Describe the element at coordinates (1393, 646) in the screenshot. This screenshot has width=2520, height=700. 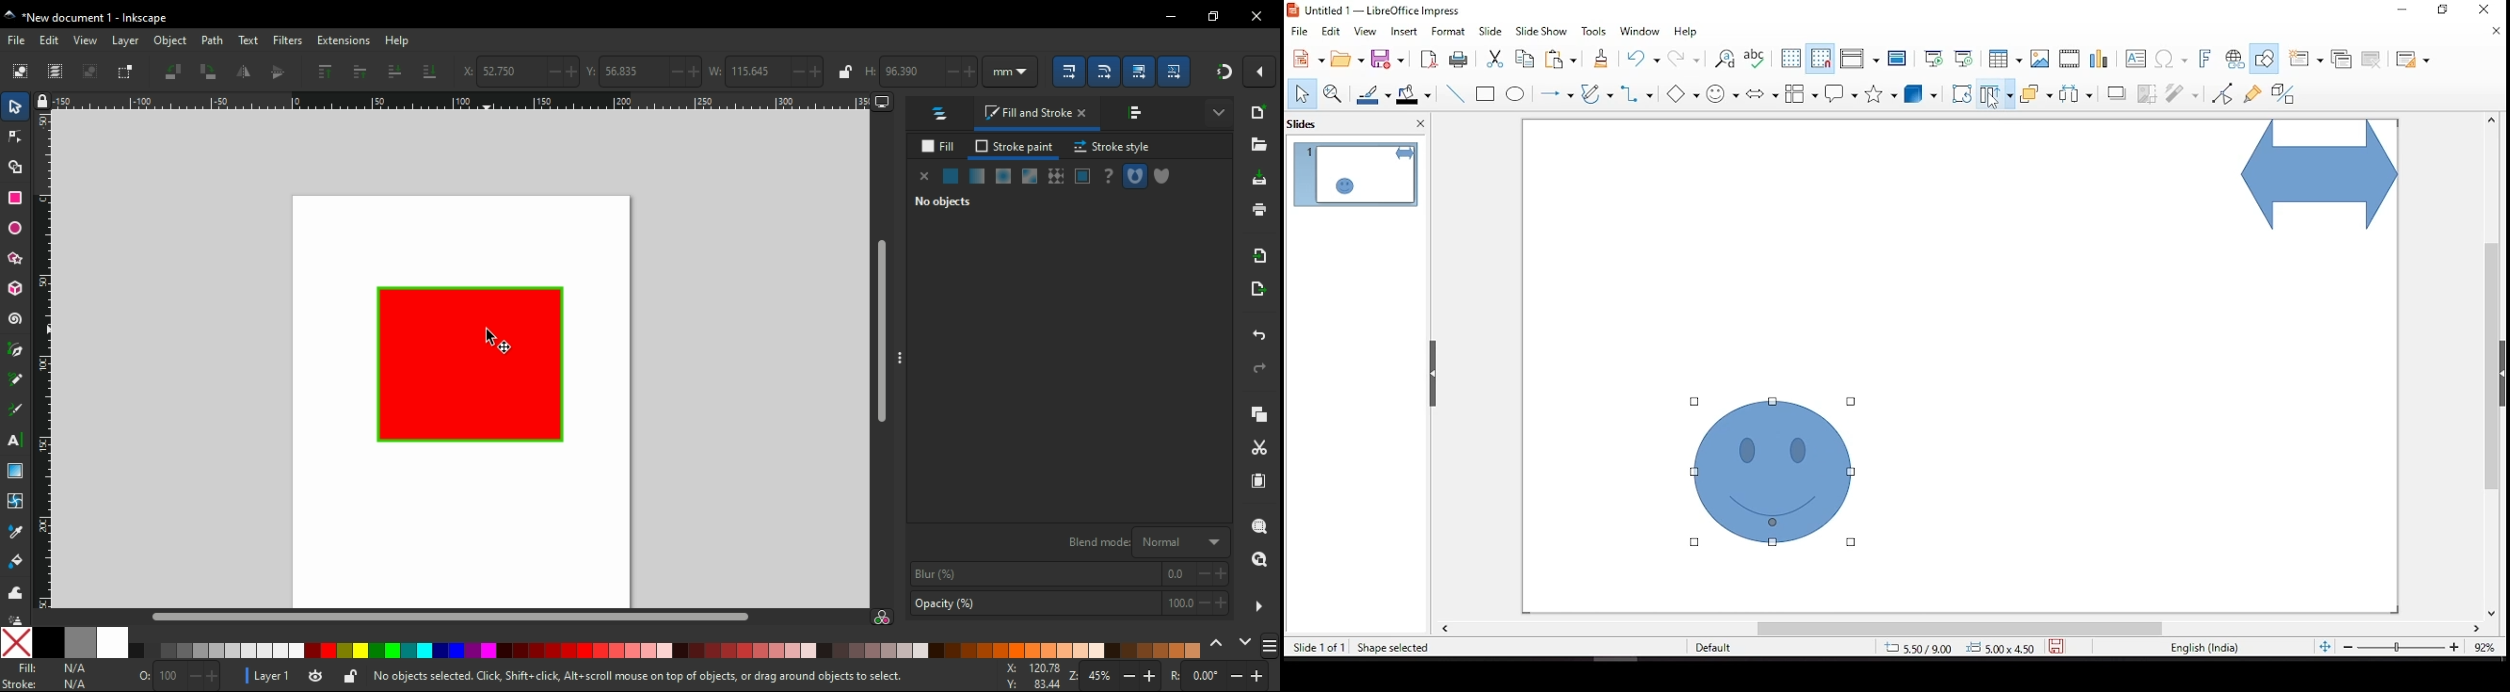
I see `shape selected` at that location.